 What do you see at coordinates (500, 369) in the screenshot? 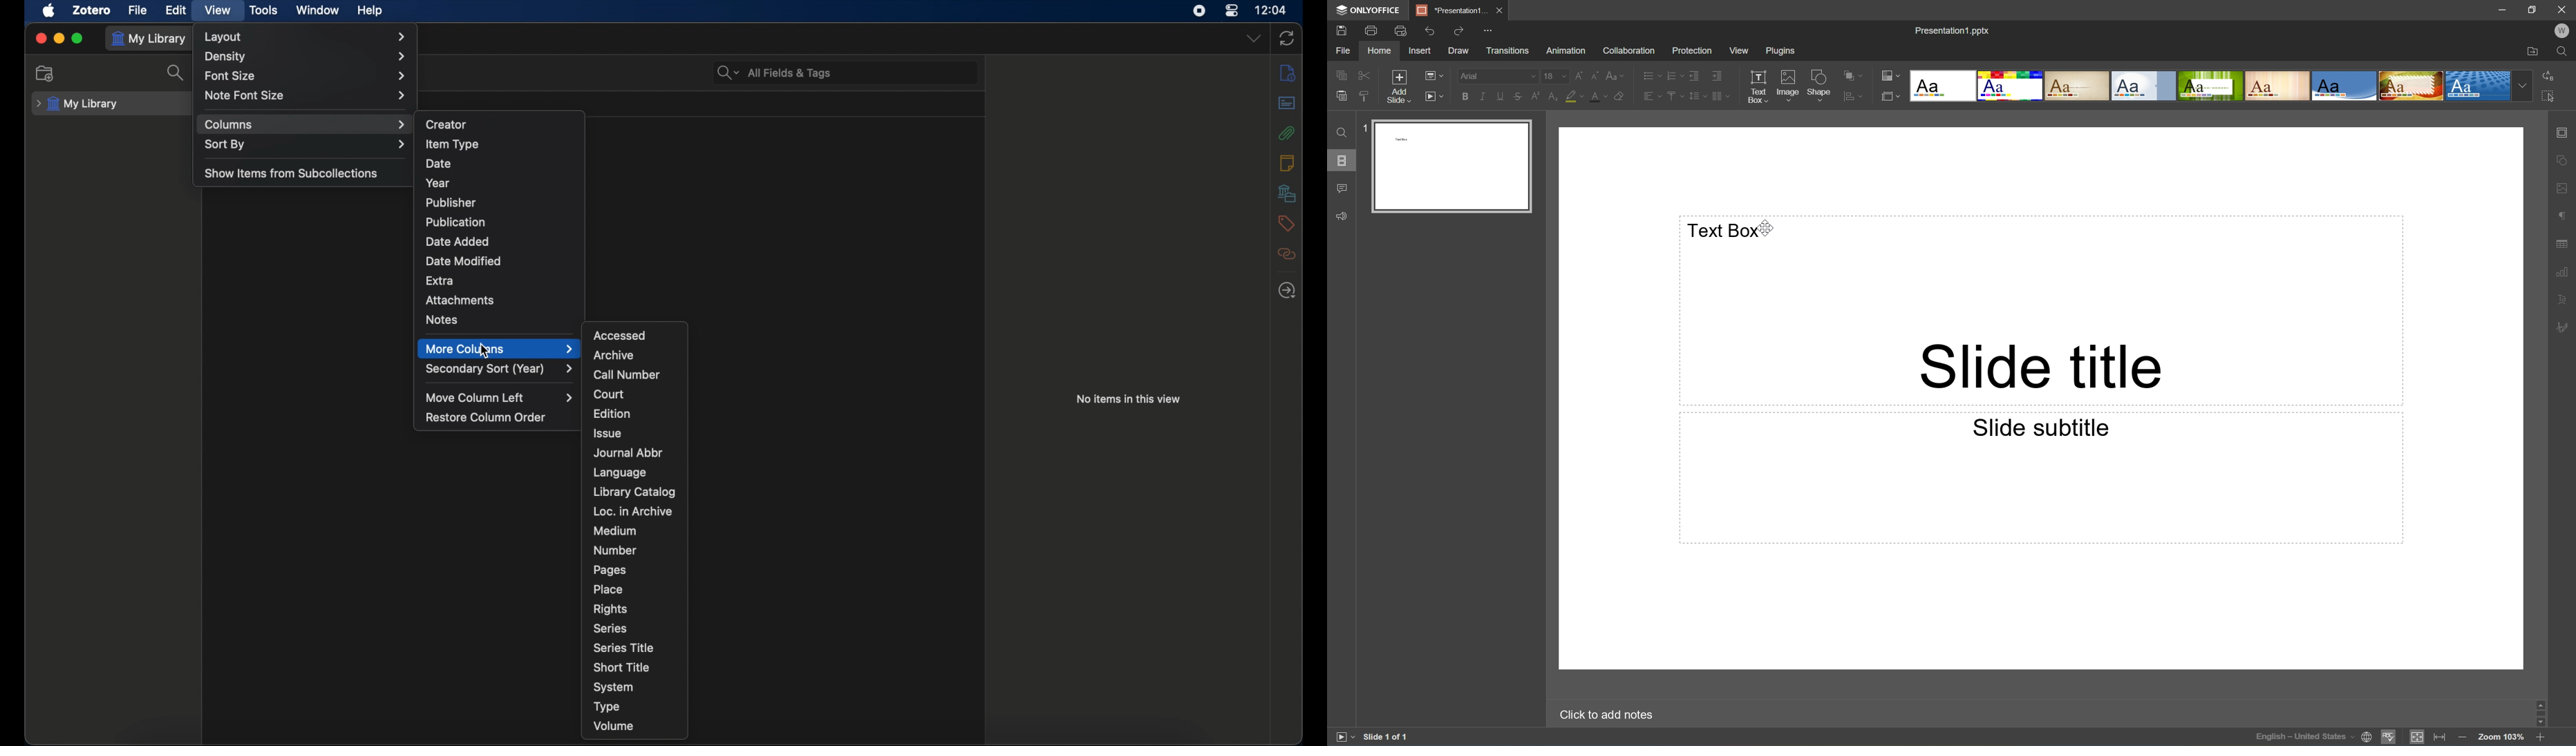
I see `secondary sort` at bounding box center [500, 369].